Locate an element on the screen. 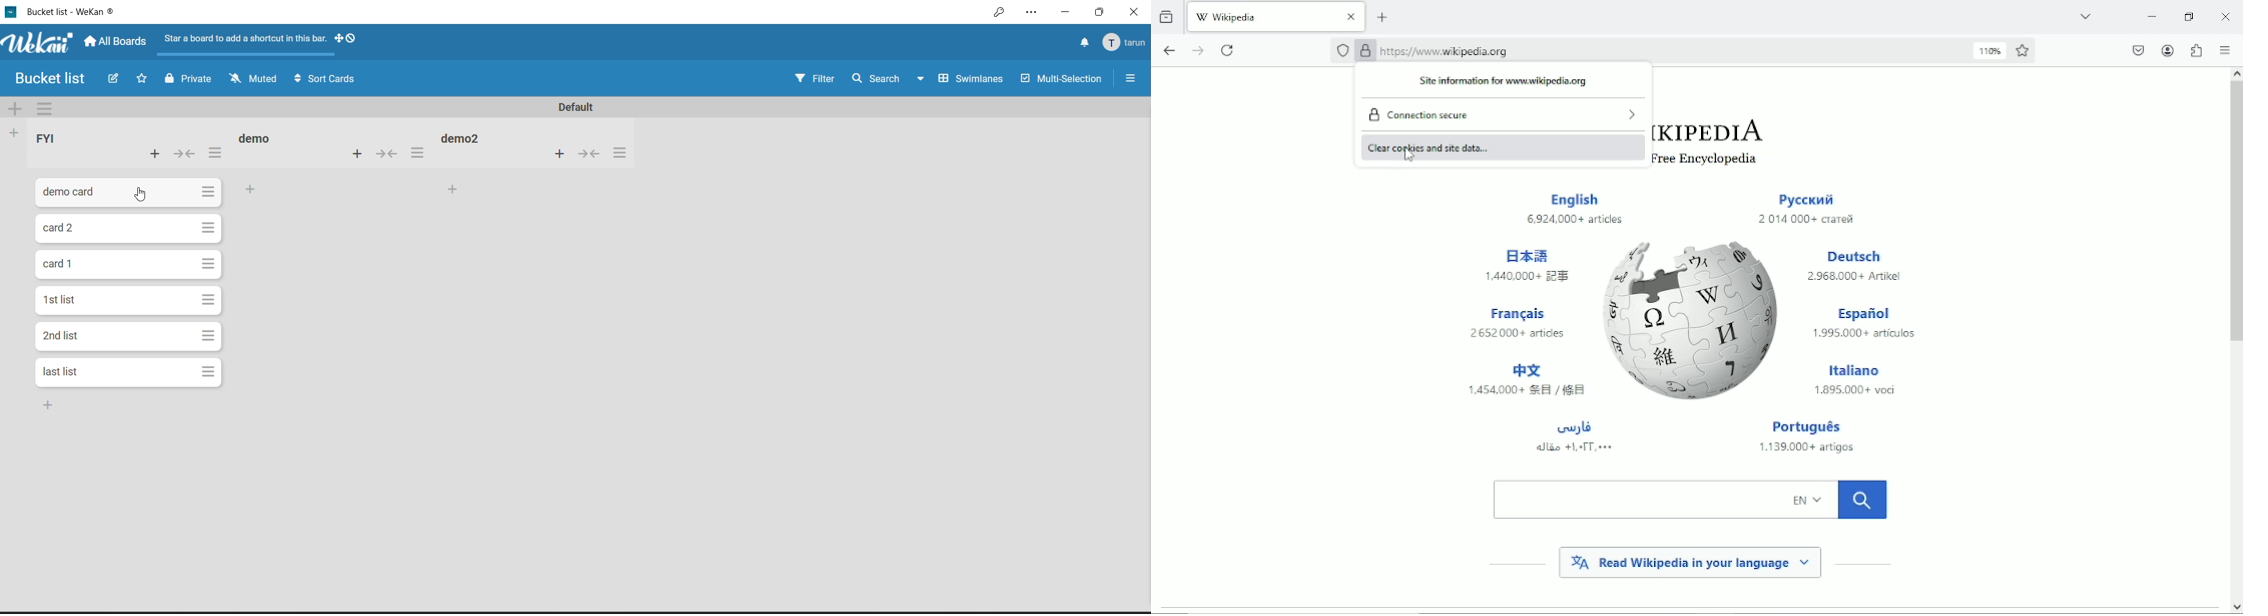 The width and height of the screenshot is (2268, 616). list actions is located at coordinates (618, 153).